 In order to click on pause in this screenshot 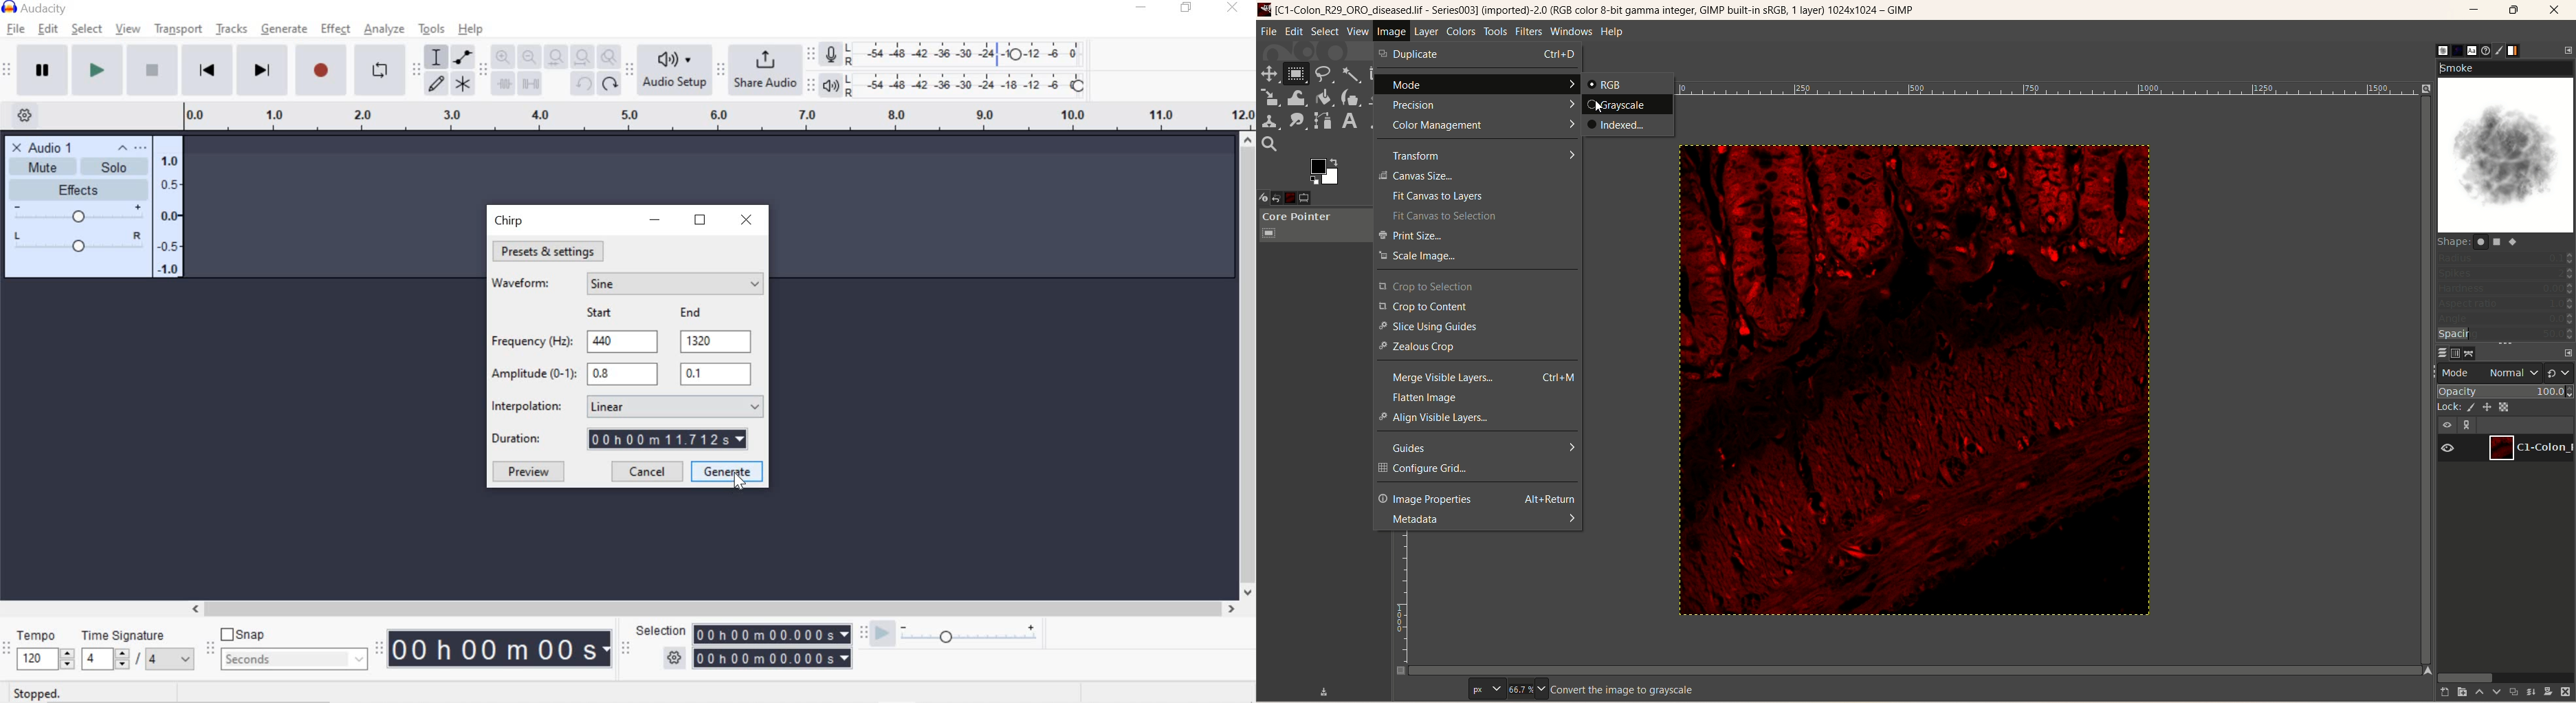, I will do `click(42, 69)`.